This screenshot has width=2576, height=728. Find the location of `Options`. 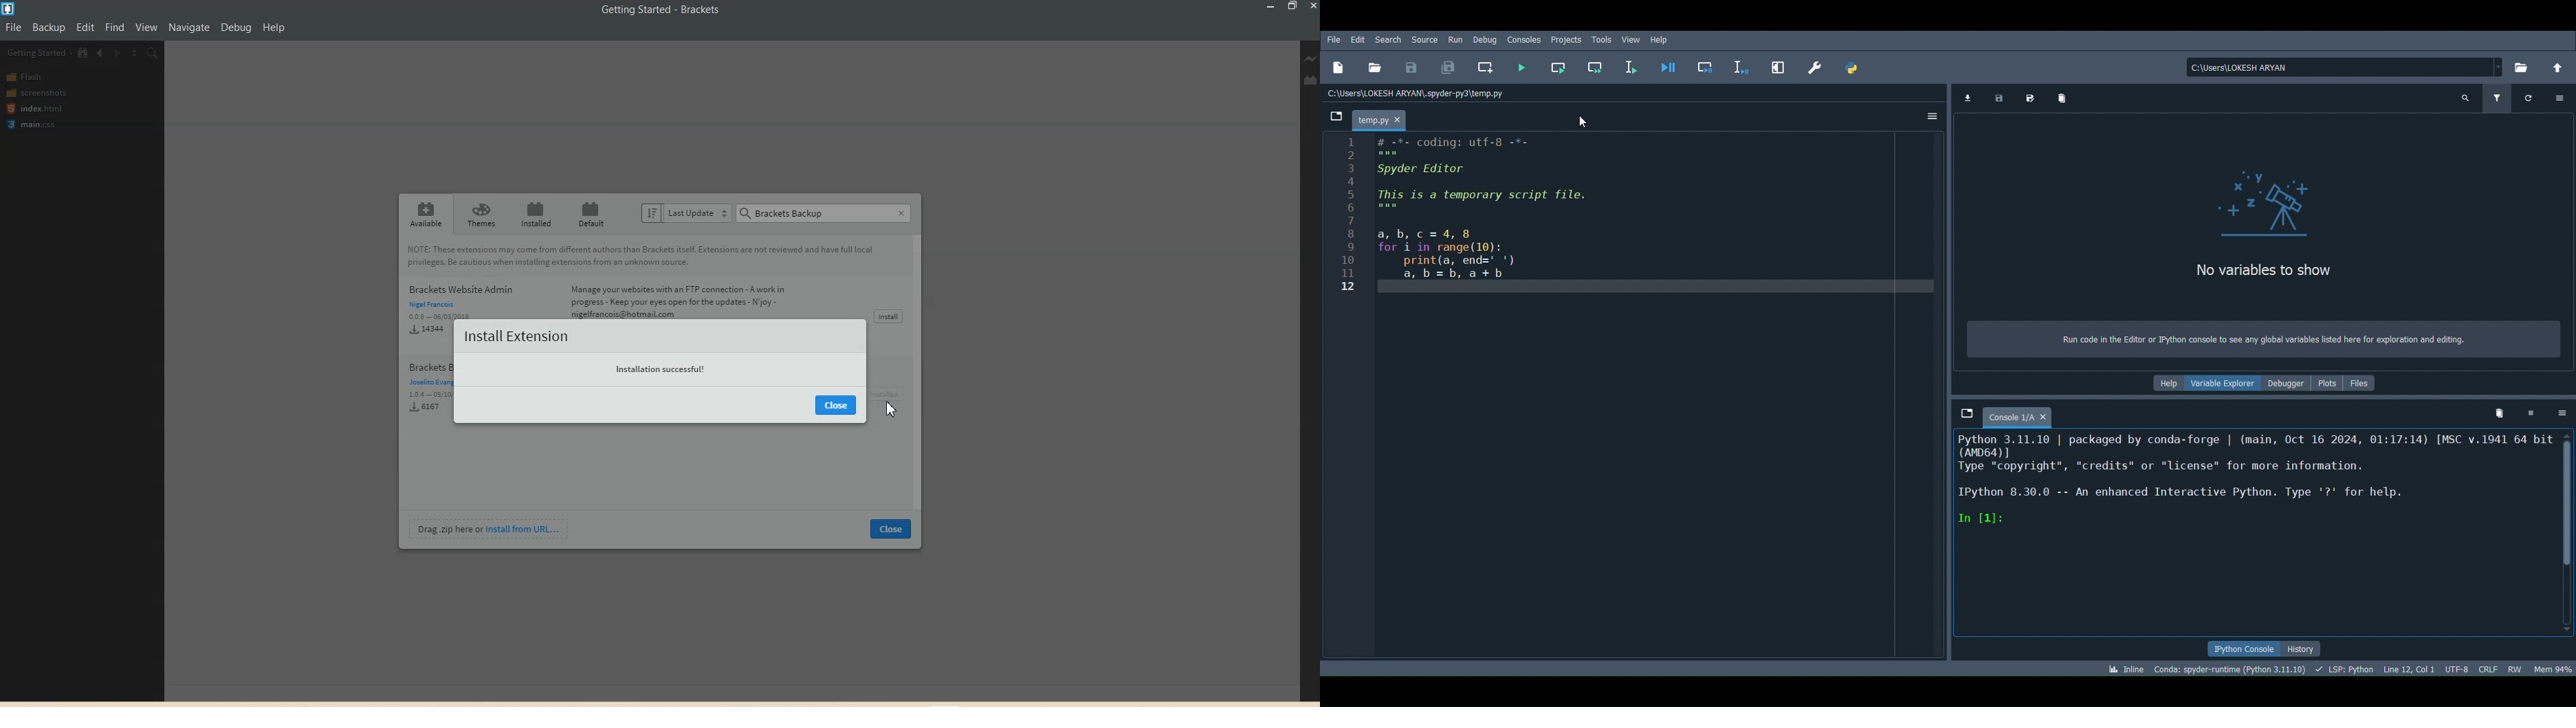

Options is located at coordinates (2560, 96).